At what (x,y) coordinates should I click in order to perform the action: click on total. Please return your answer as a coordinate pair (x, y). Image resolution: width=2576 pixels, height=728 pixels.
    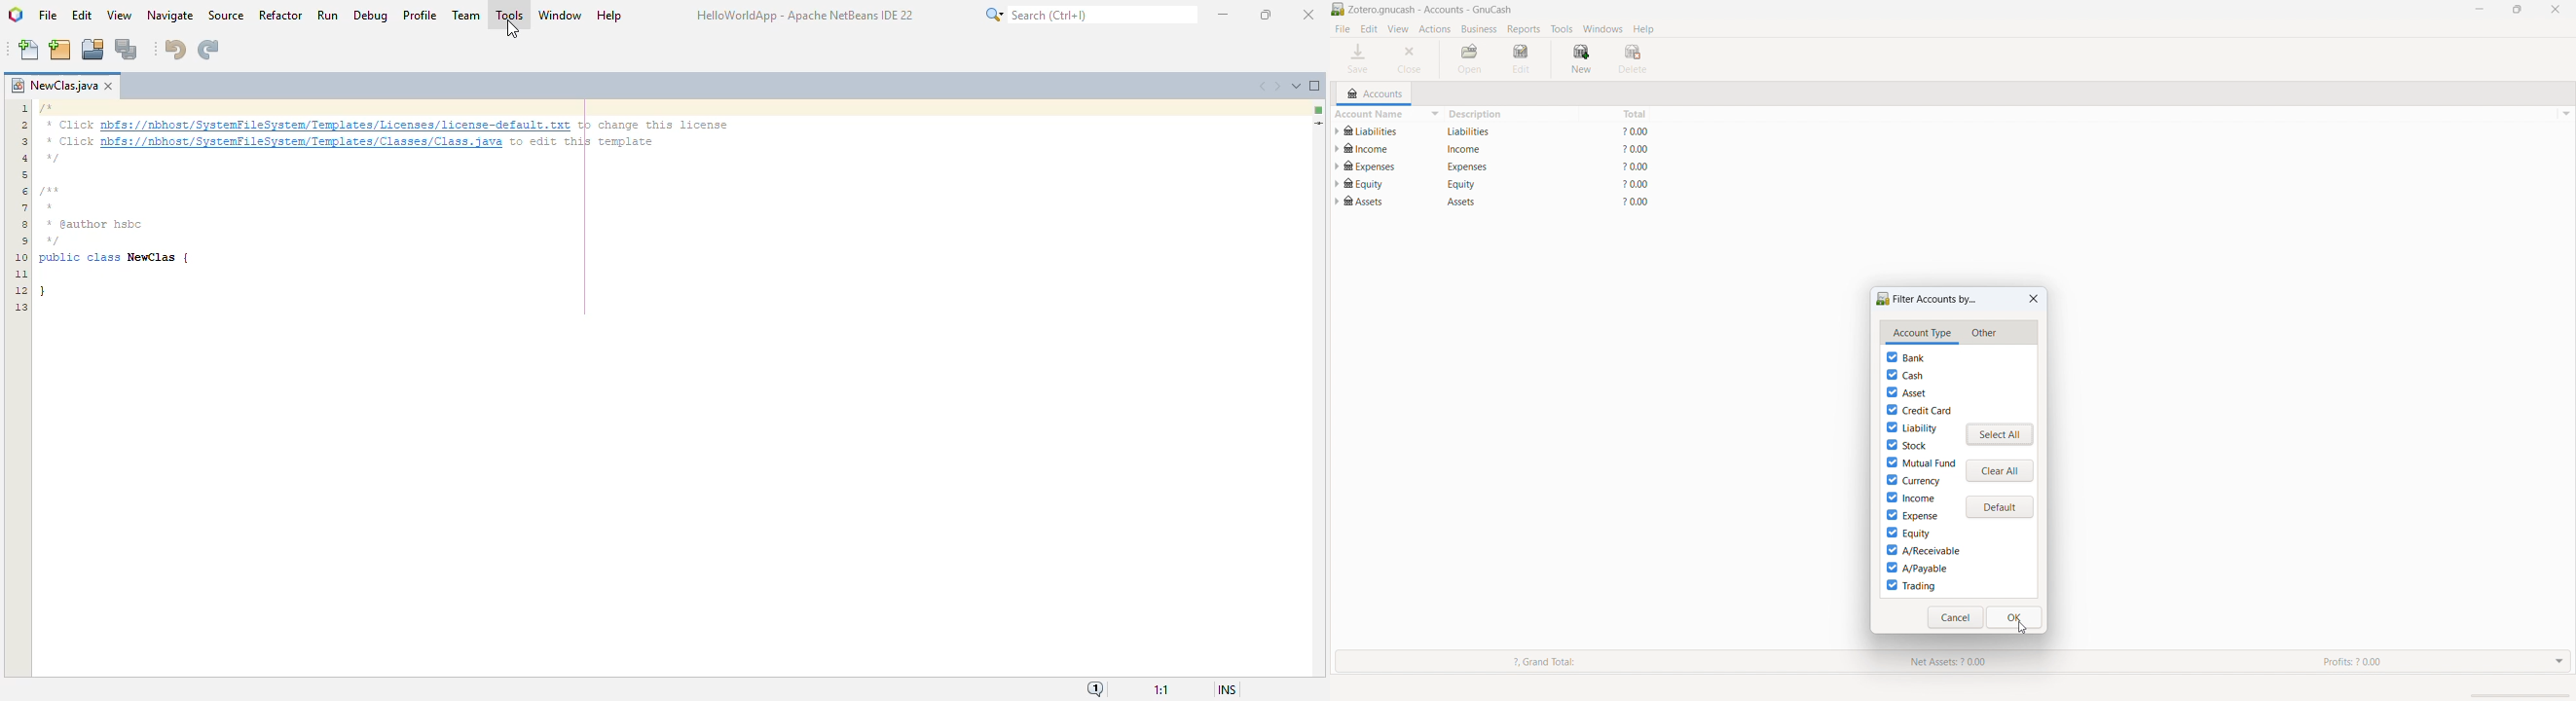
    Looking at the image, I should click on (1634, 134).